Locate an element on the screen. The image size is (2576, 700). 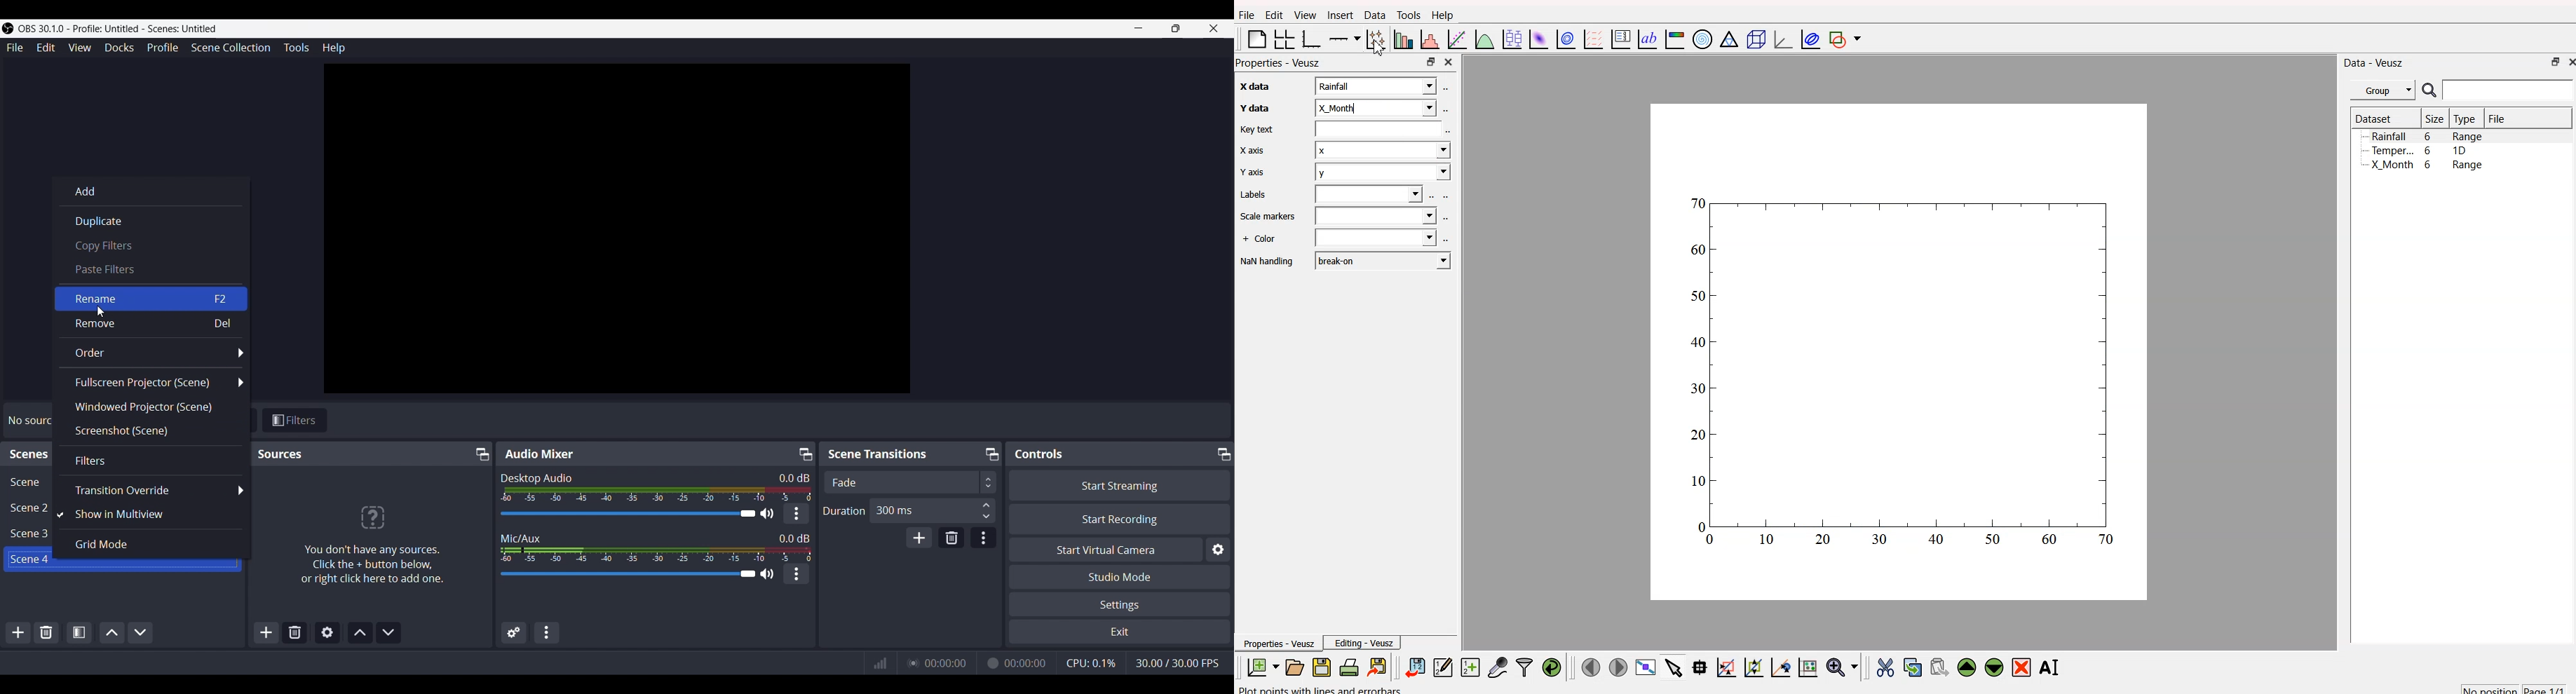
cursor is located at coordinates (101, 312).